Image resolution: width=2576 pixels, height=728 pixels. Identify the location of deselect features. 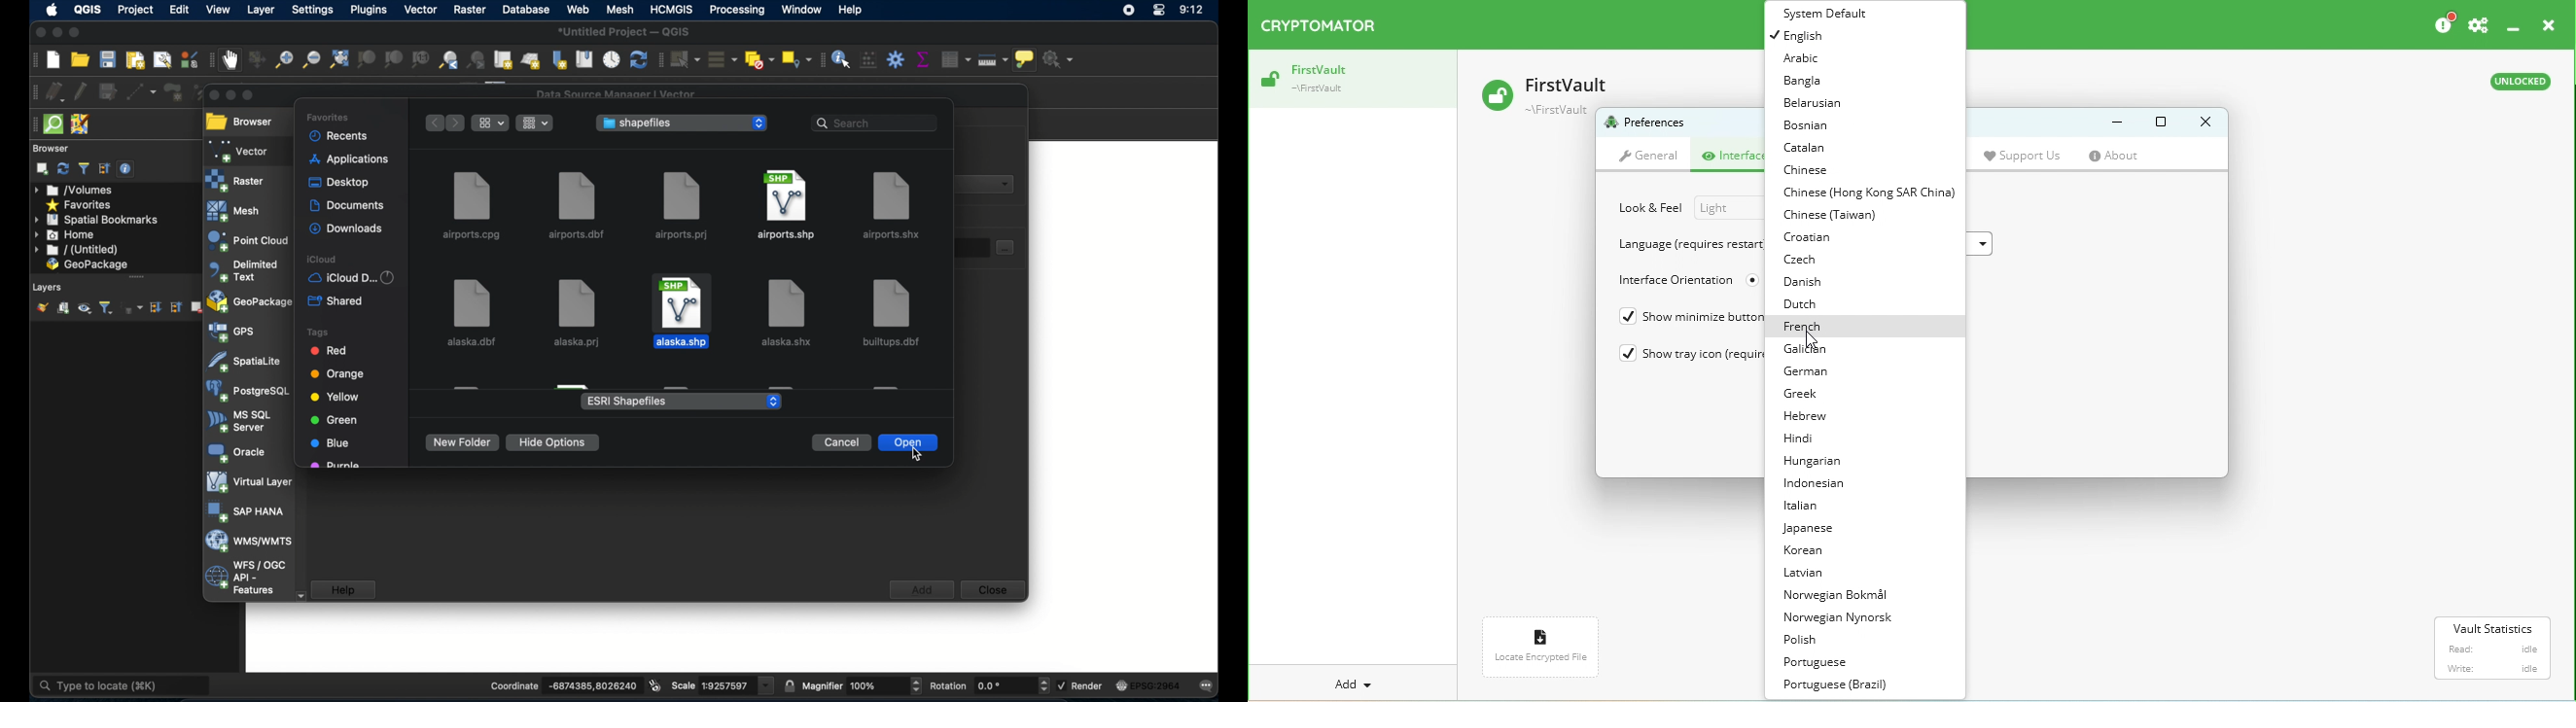
(760, 57).